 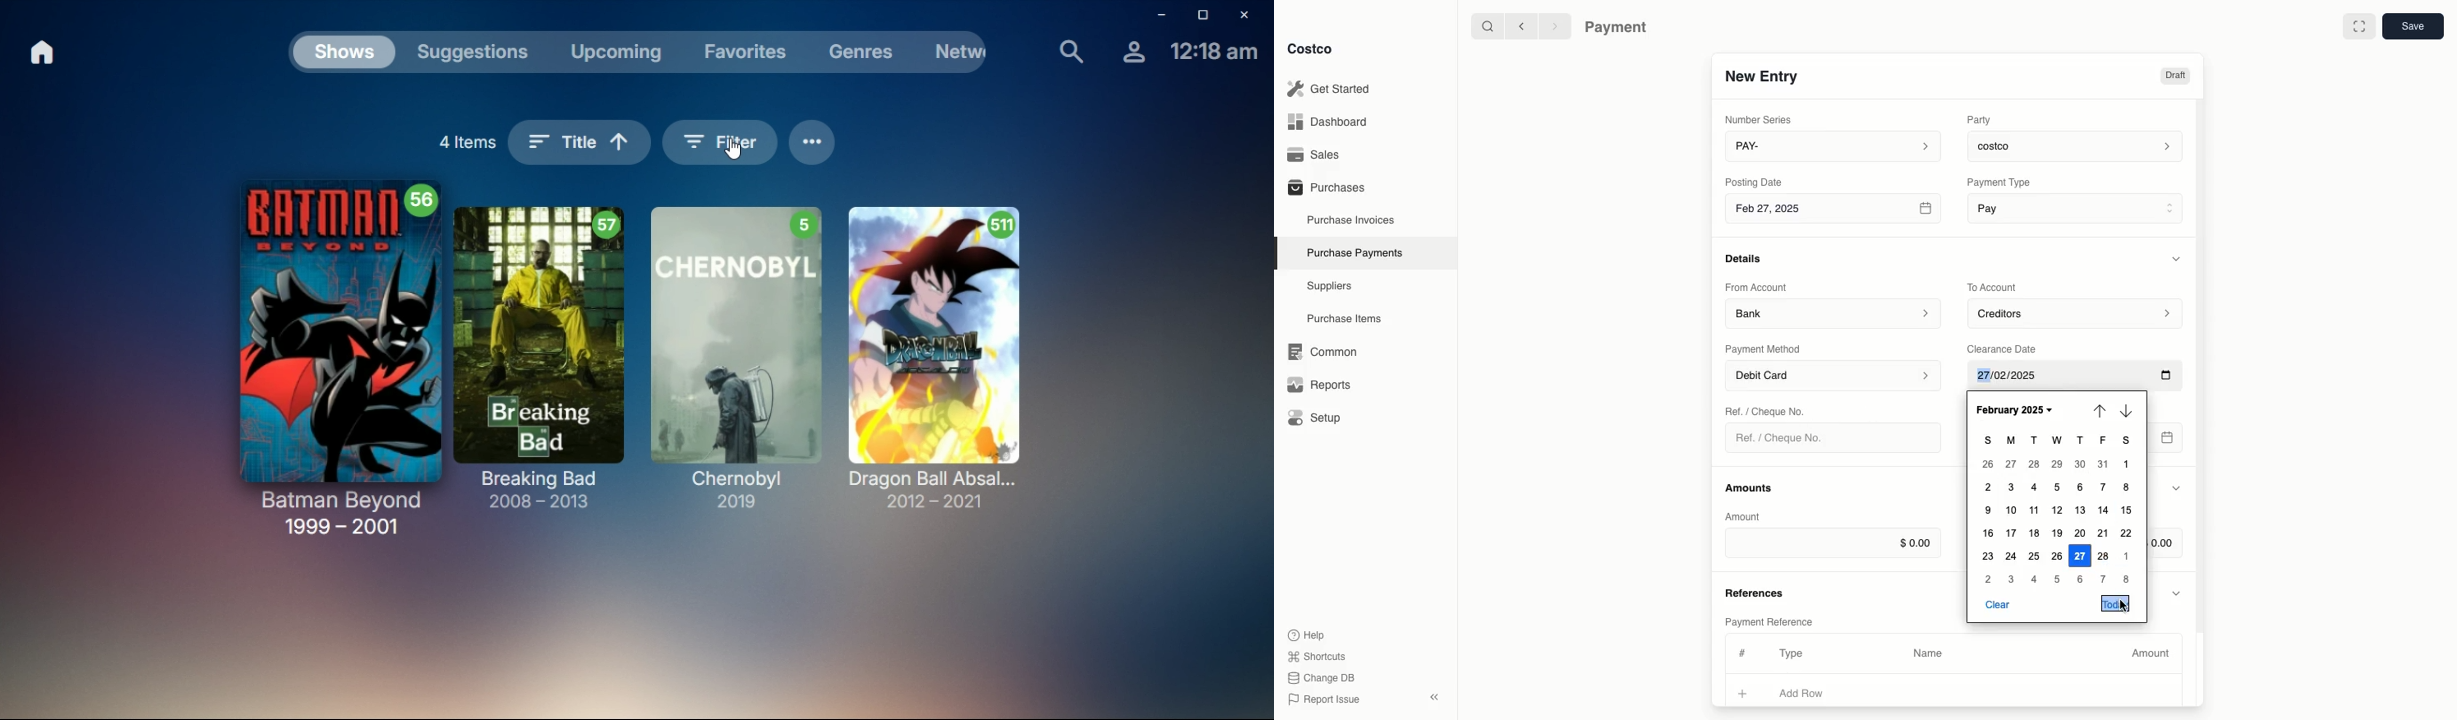 I want to click on Back, so click(x=1521, y=25).